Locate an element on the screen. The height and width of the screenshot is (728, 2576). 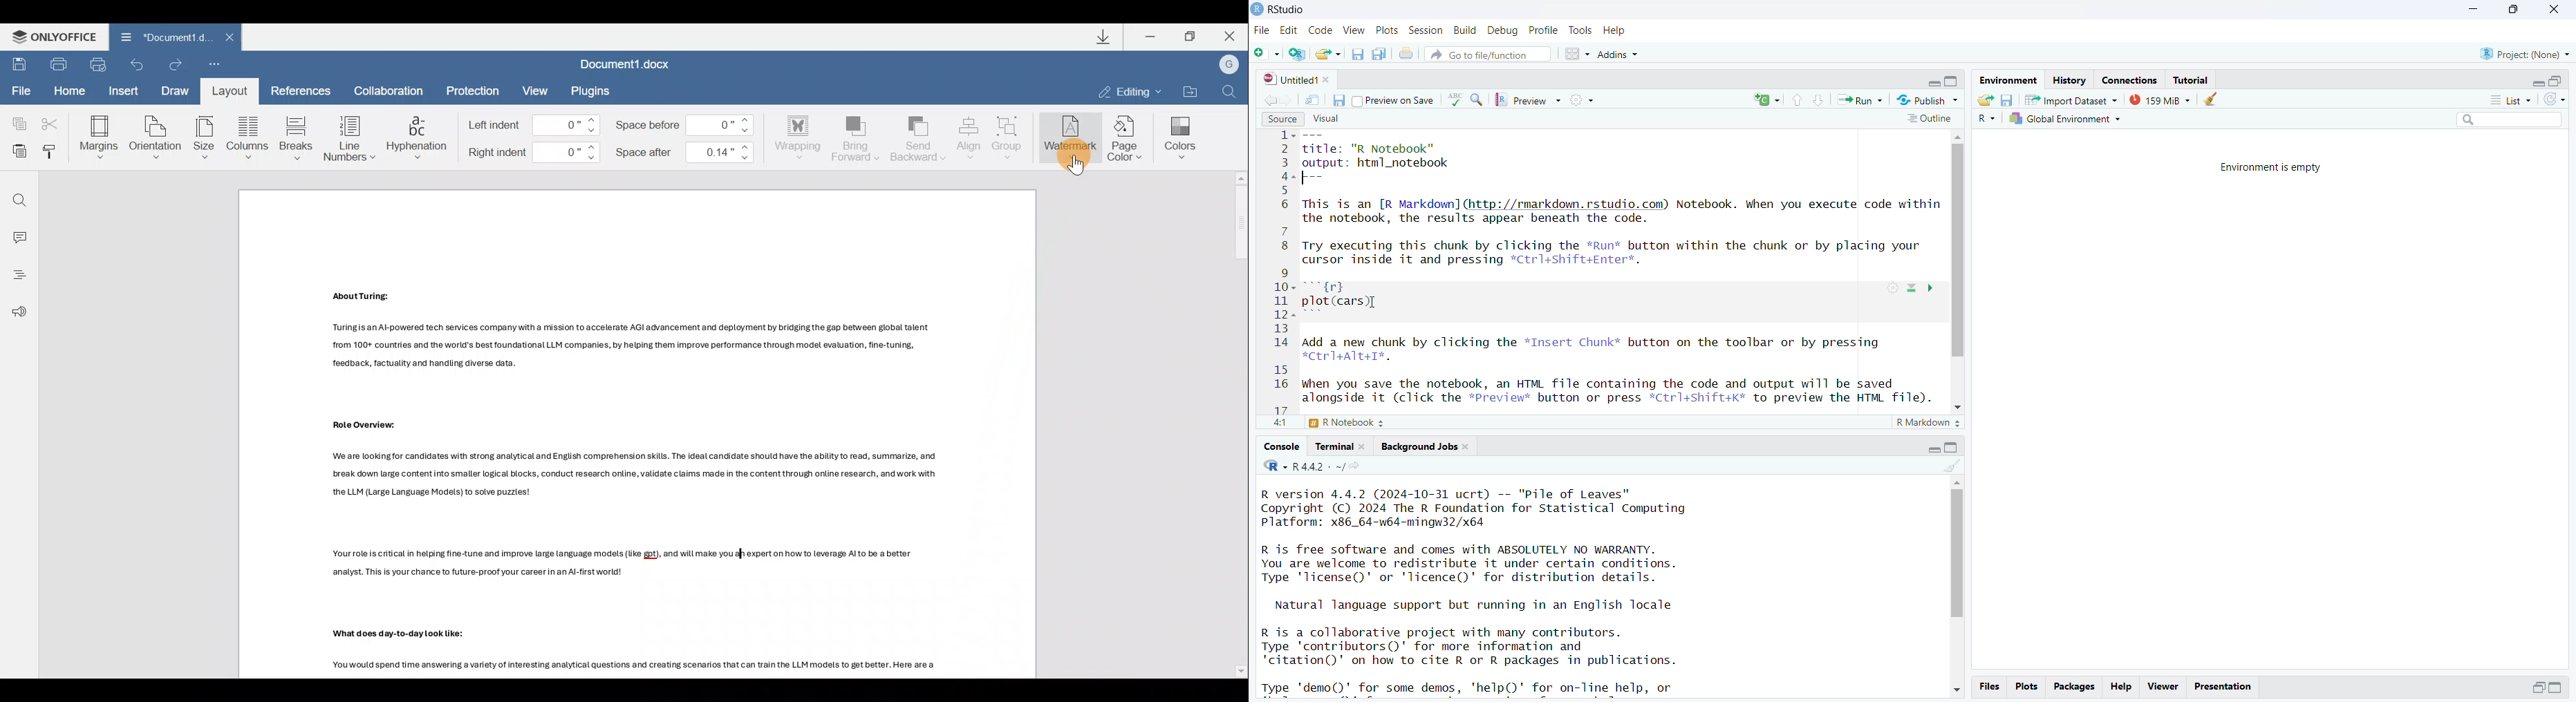
print current file is located at coordinates (1407, 55).